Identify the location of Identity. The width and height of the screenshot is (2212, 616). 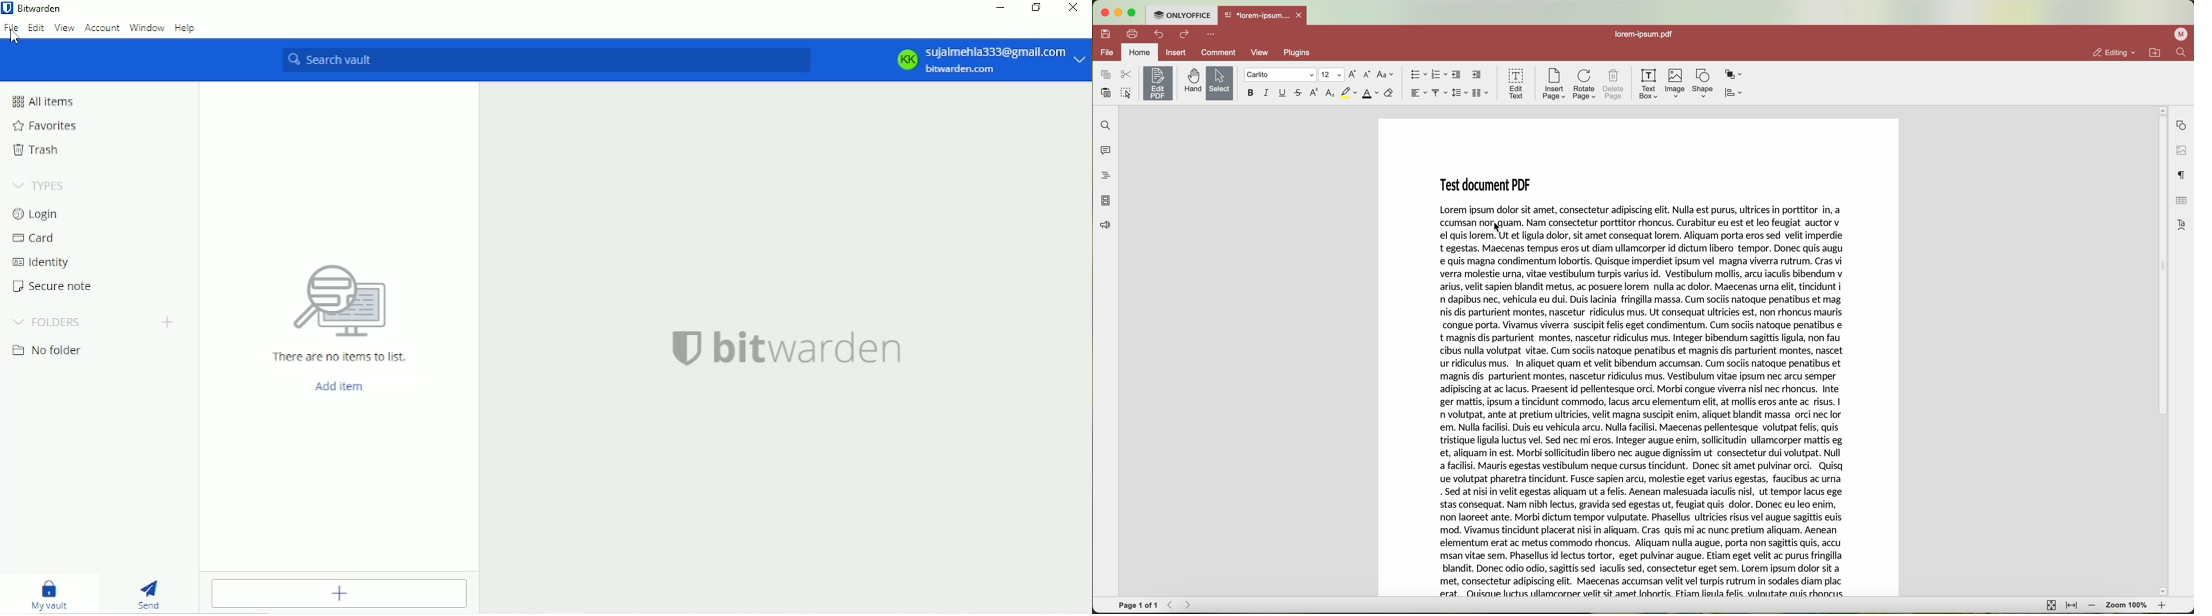
(44, 263).